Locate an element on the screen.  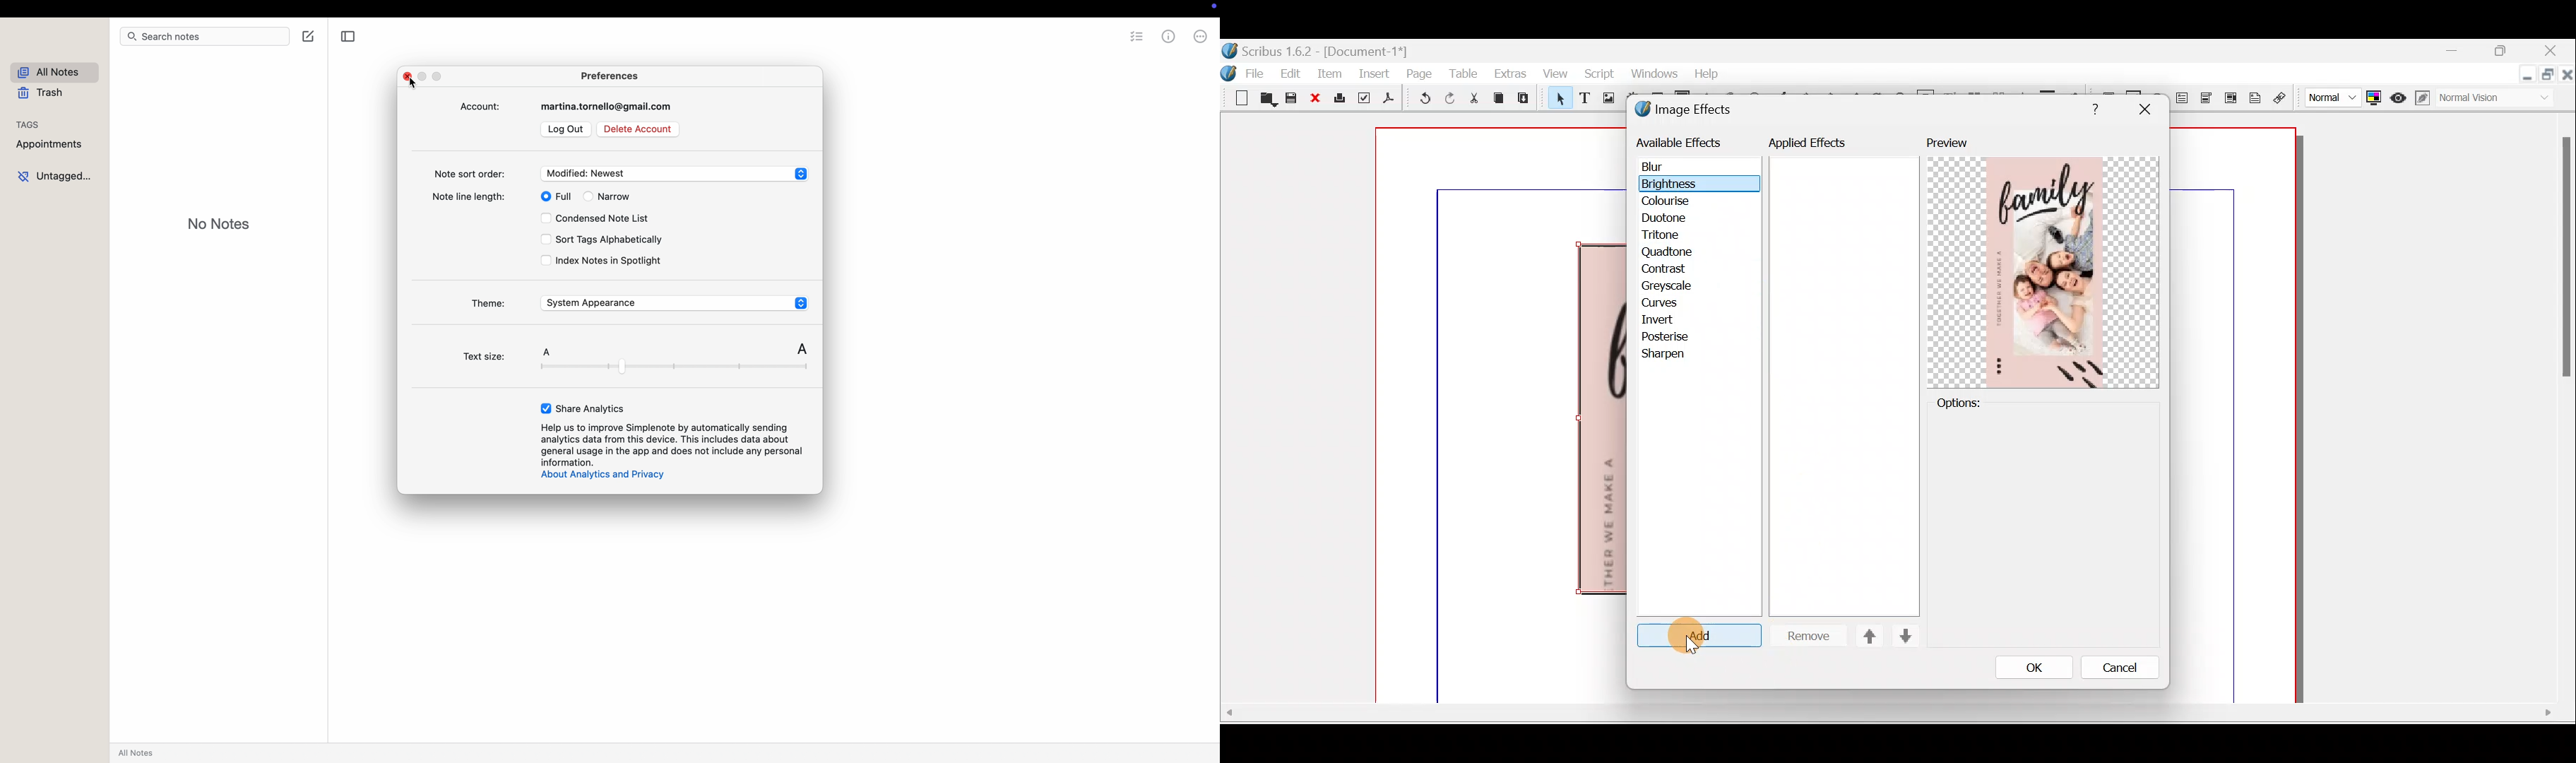
PDF List box is located at coordinates (2231, 96).